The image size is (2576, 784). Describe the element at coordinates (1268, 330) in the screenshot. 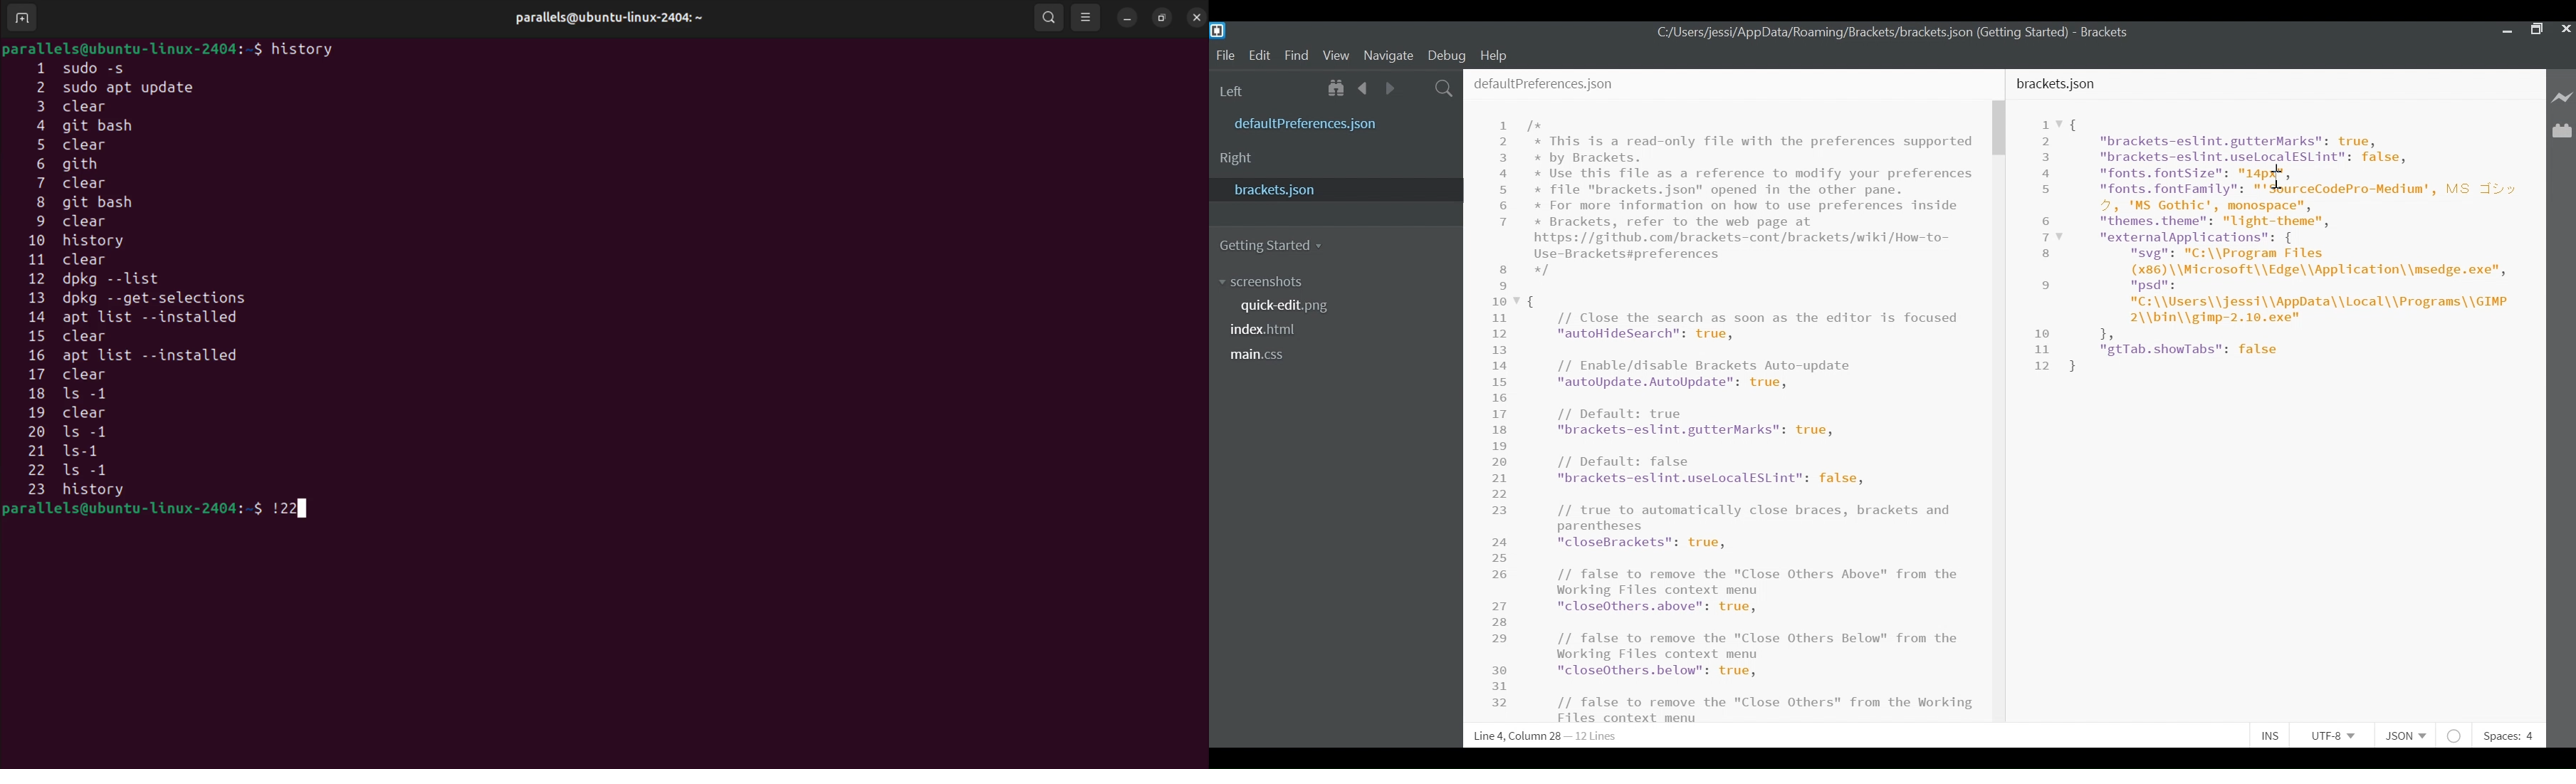

I see `index.html` at that location.